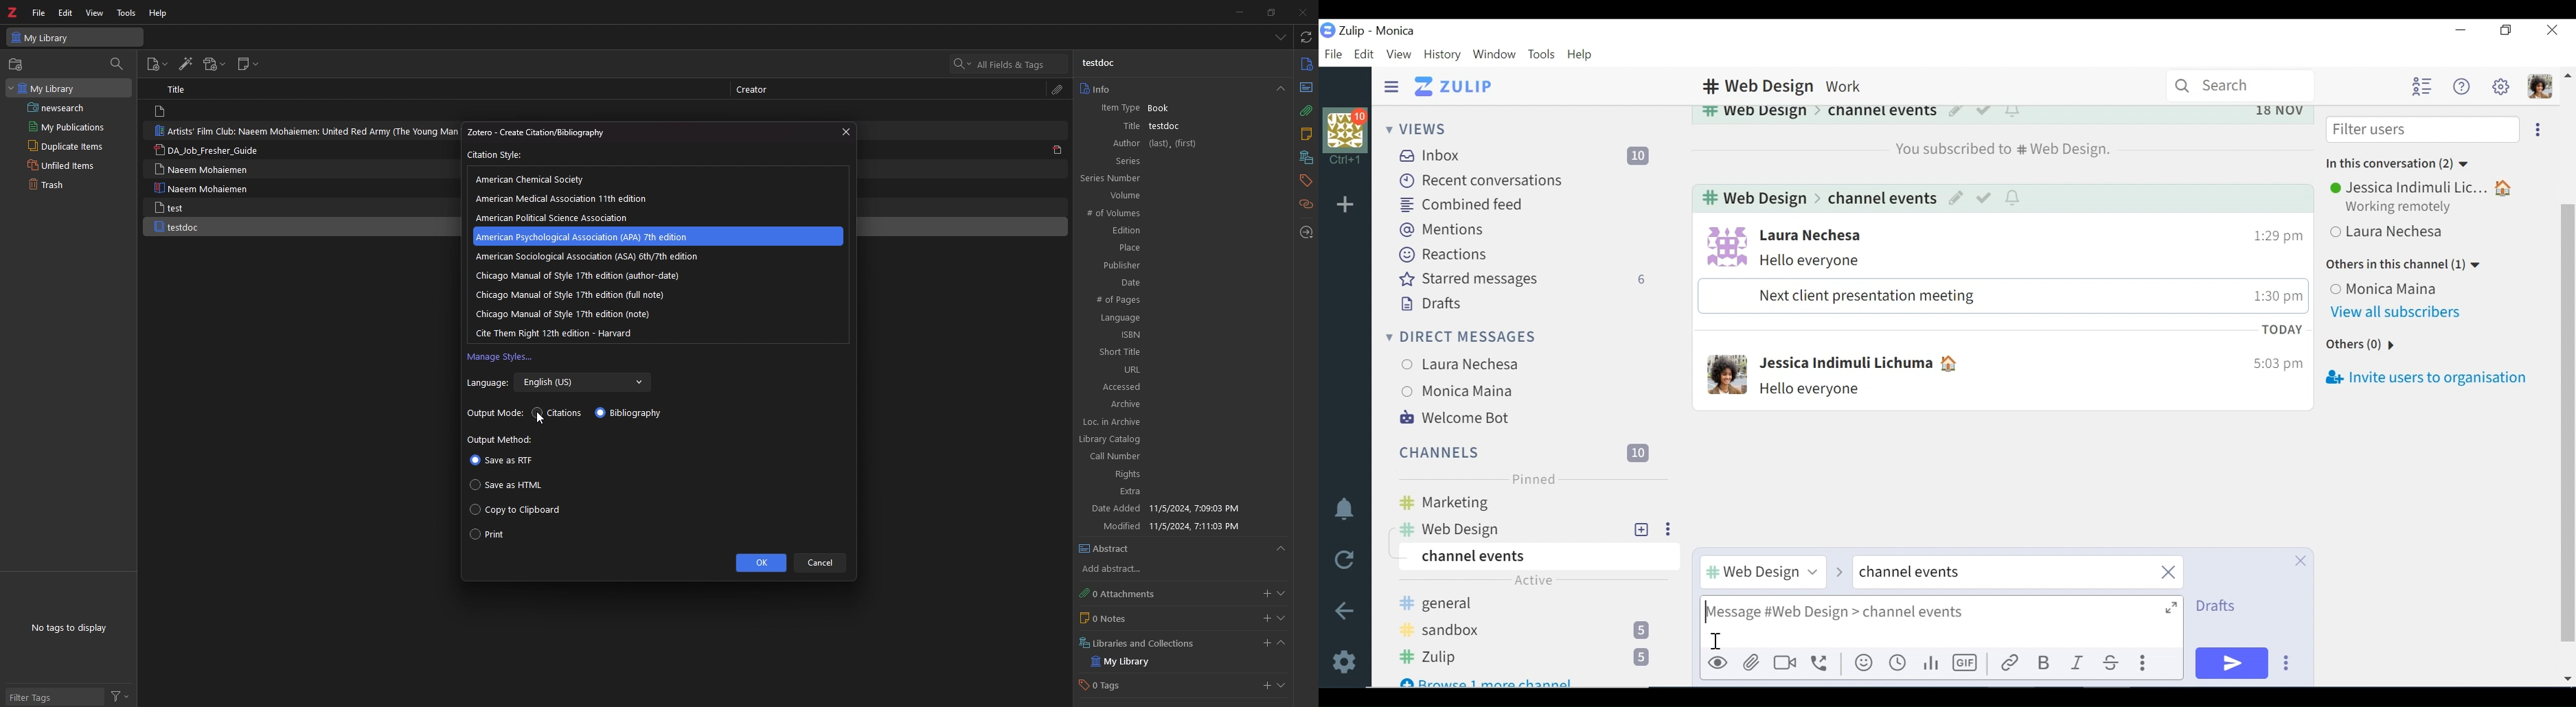 This screenshot has height=728, width=2576. I want to click on chicago manual of style note, so click(564, 314).